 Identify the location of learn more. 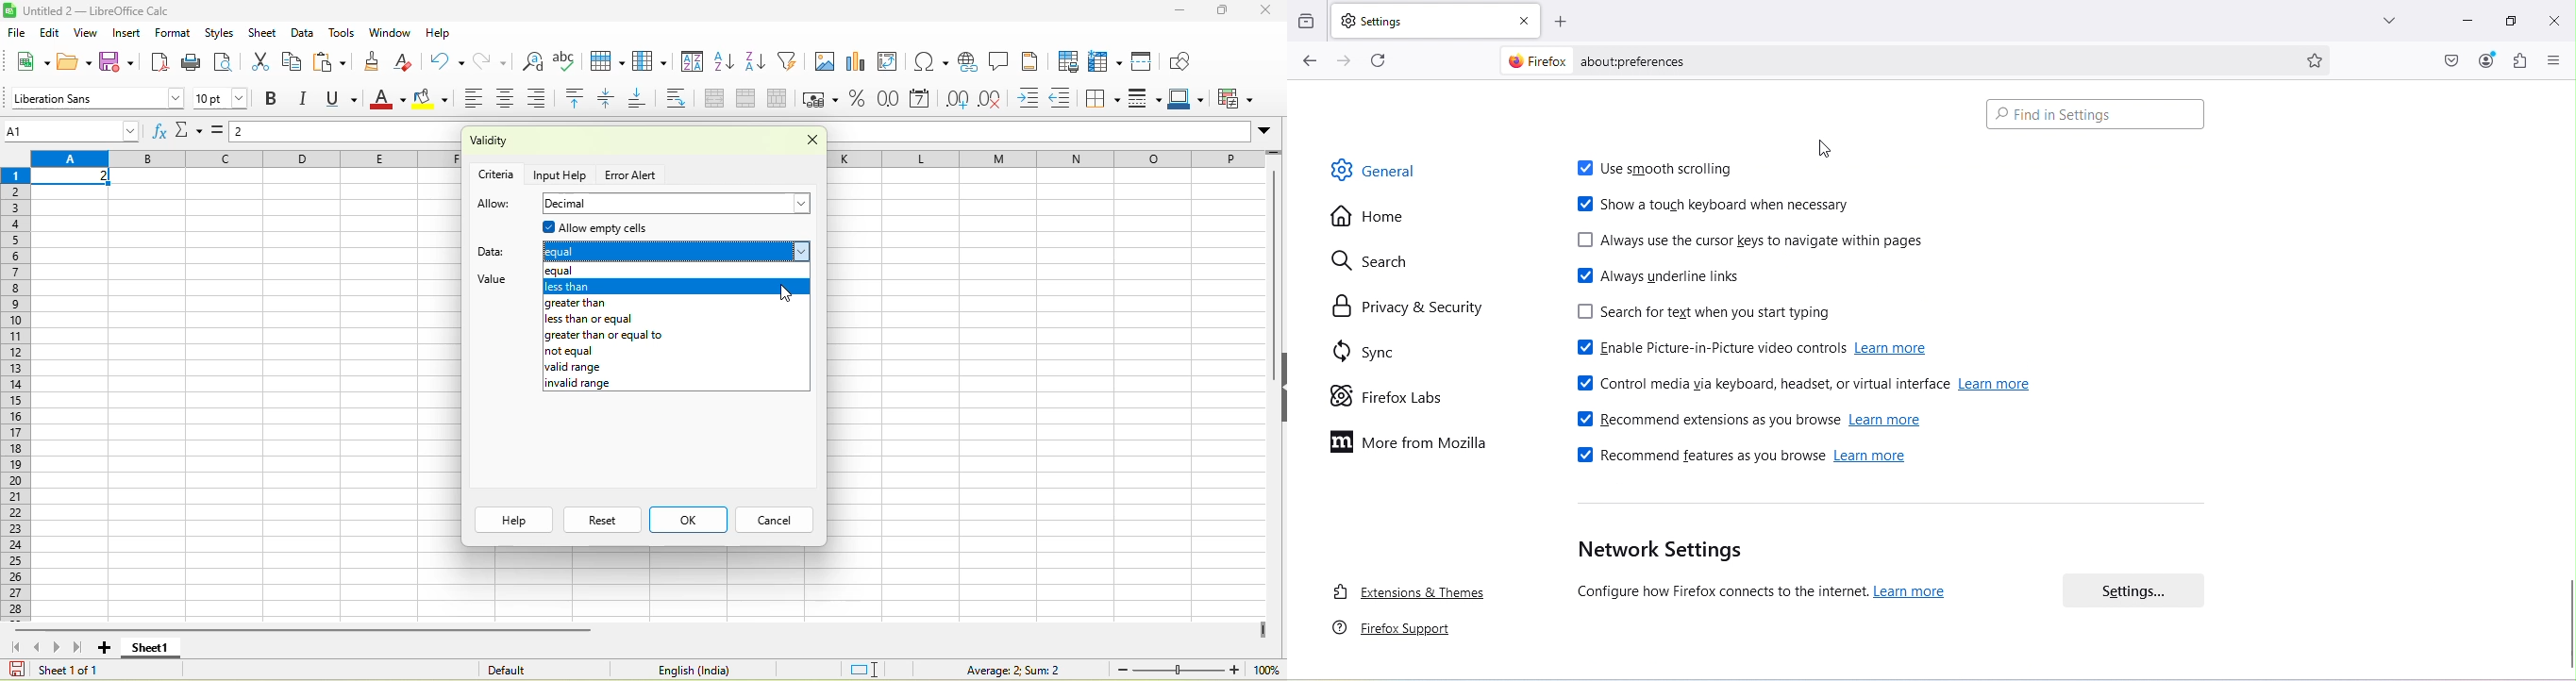
(1889, 421).